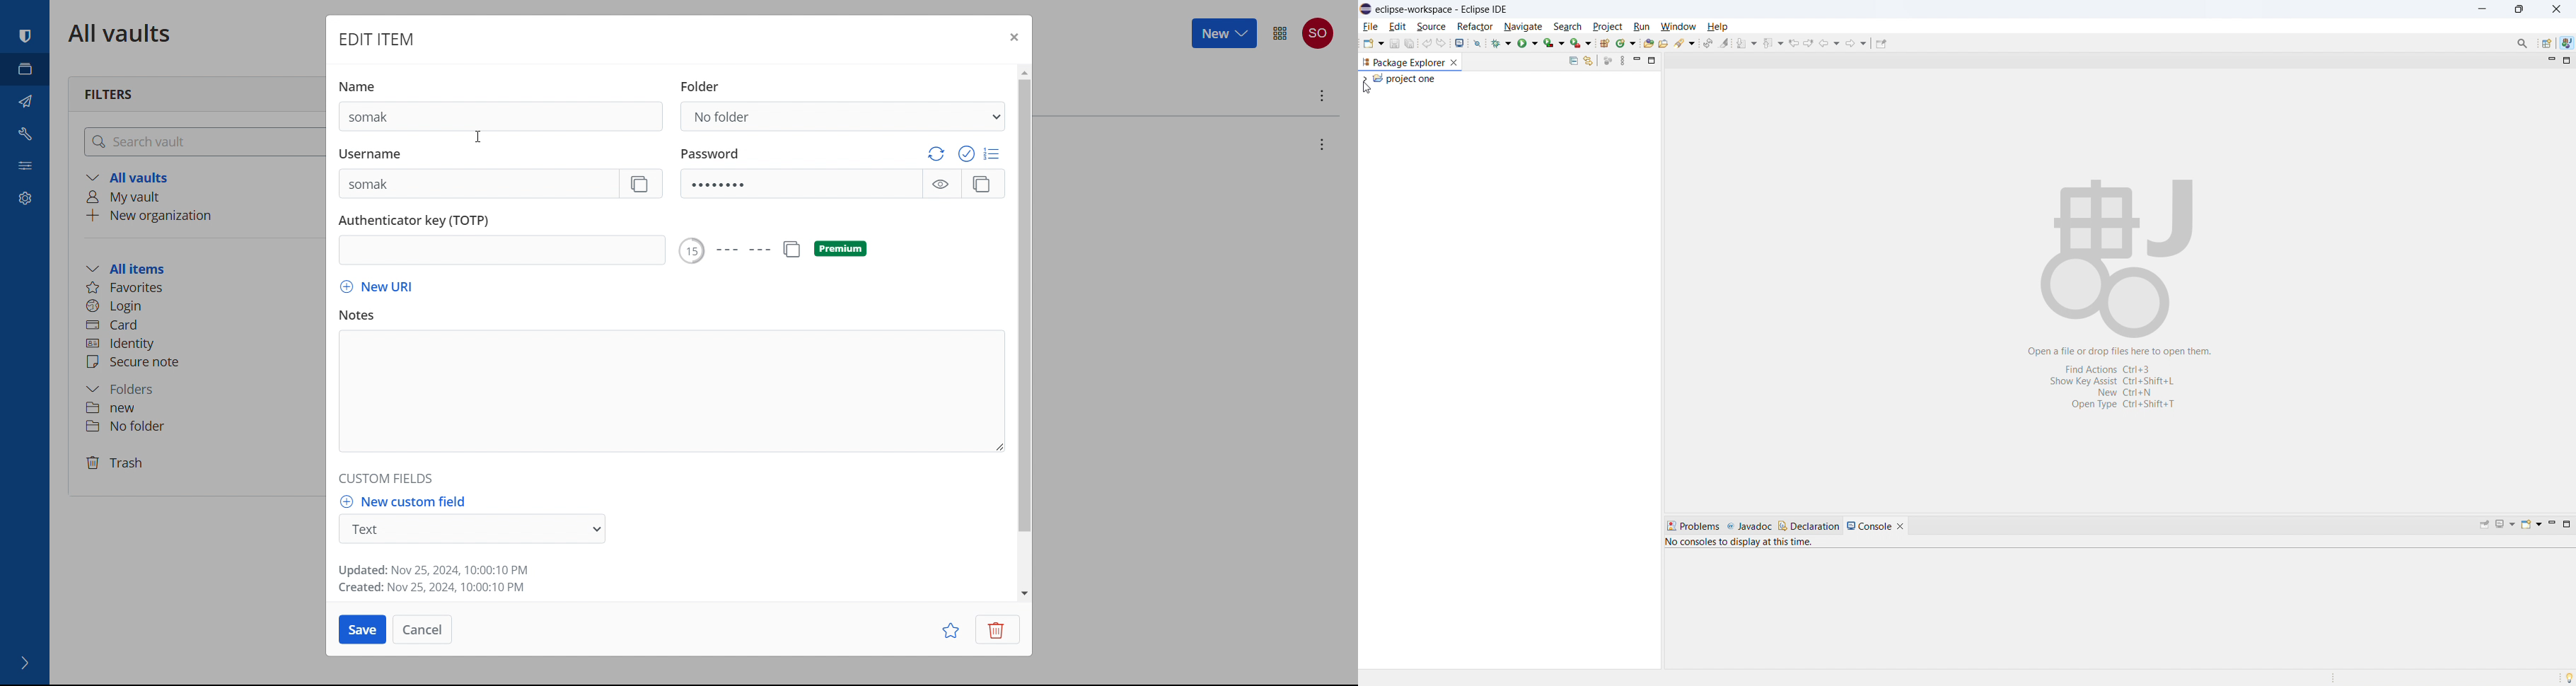 The image size is (2576, 700). Describe the element at coordinates (25, 69) in the screenshot. I see `vaults` at that location.